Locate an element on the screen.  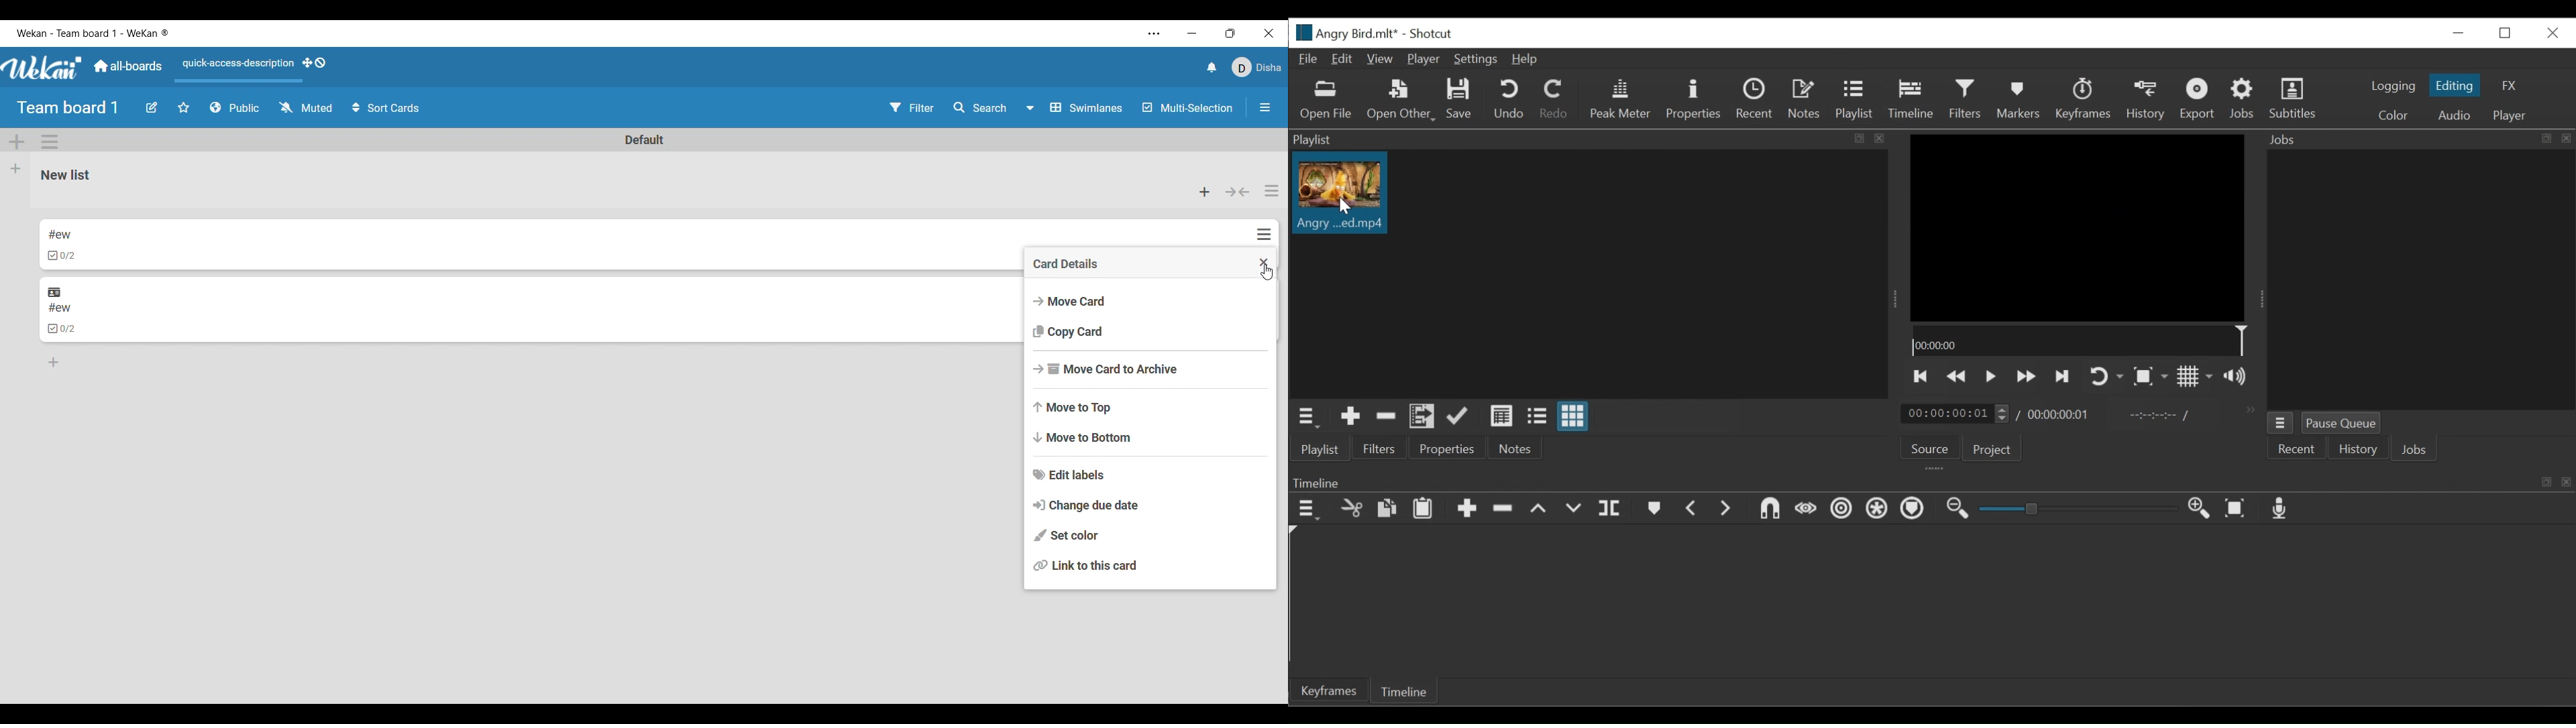
keyframes is located at coordinates (2082, 99).